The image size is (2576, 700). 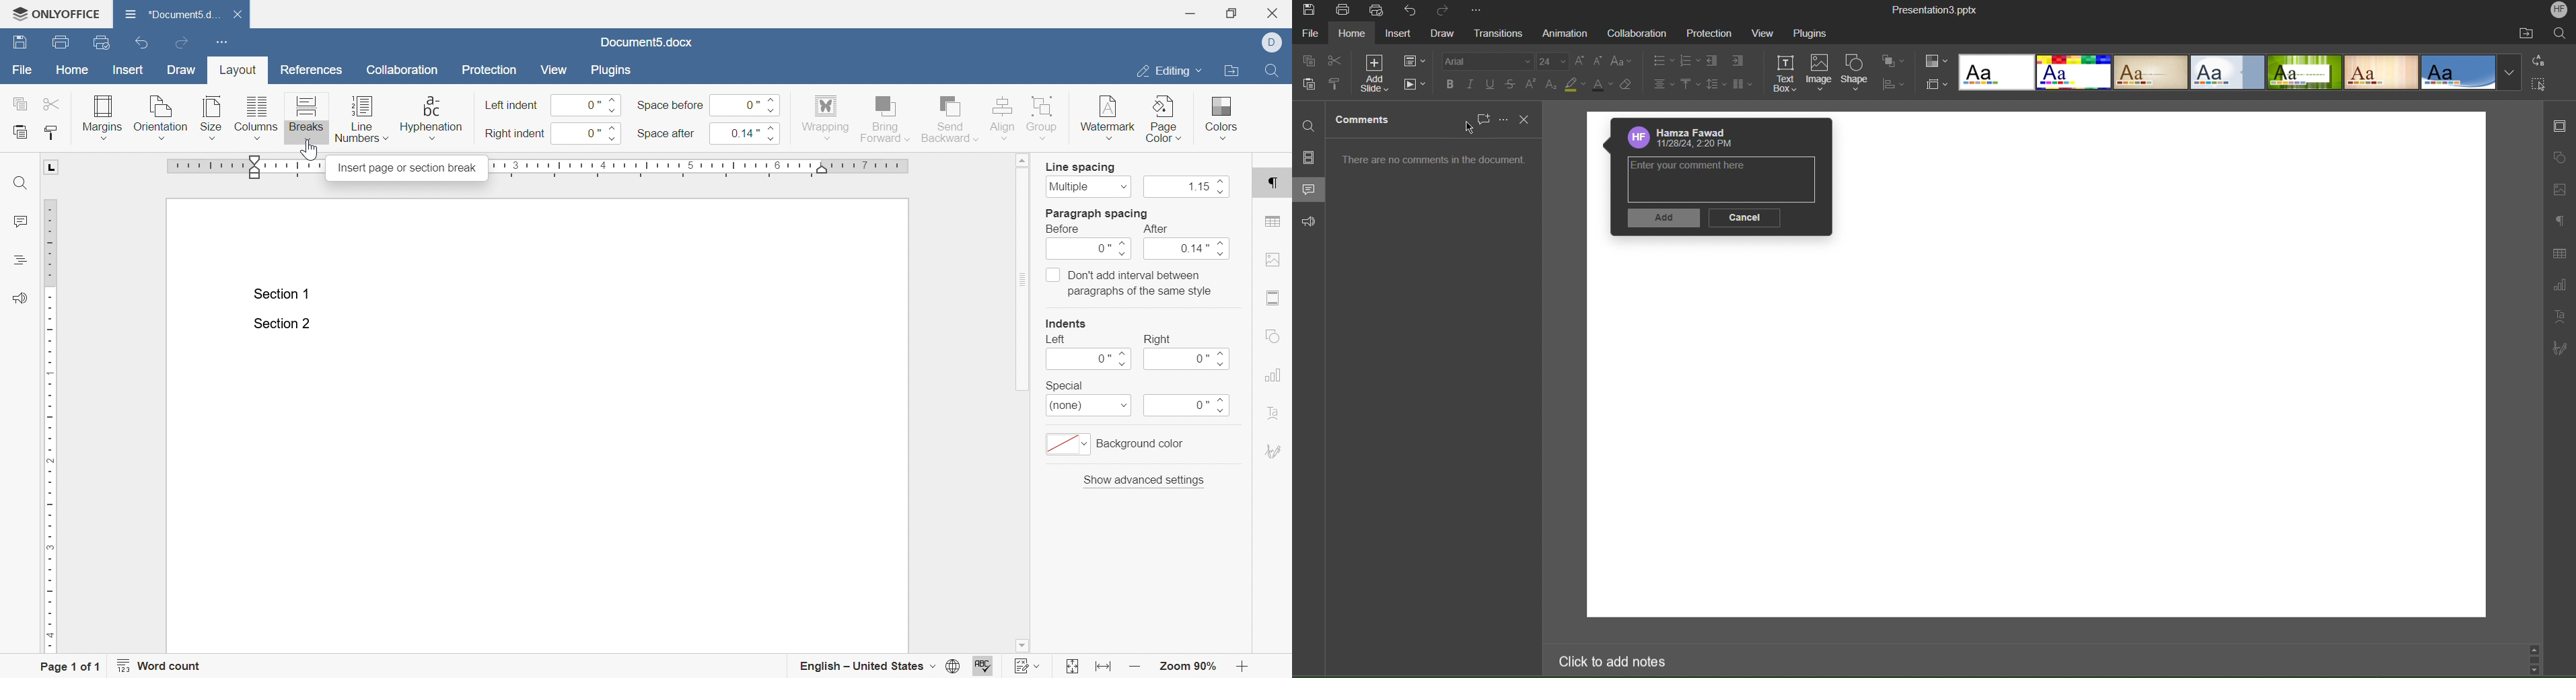 What do you see at coordinates (1766, 33) in the screenshot?
I see `View` at bounding box center [1766, 33].